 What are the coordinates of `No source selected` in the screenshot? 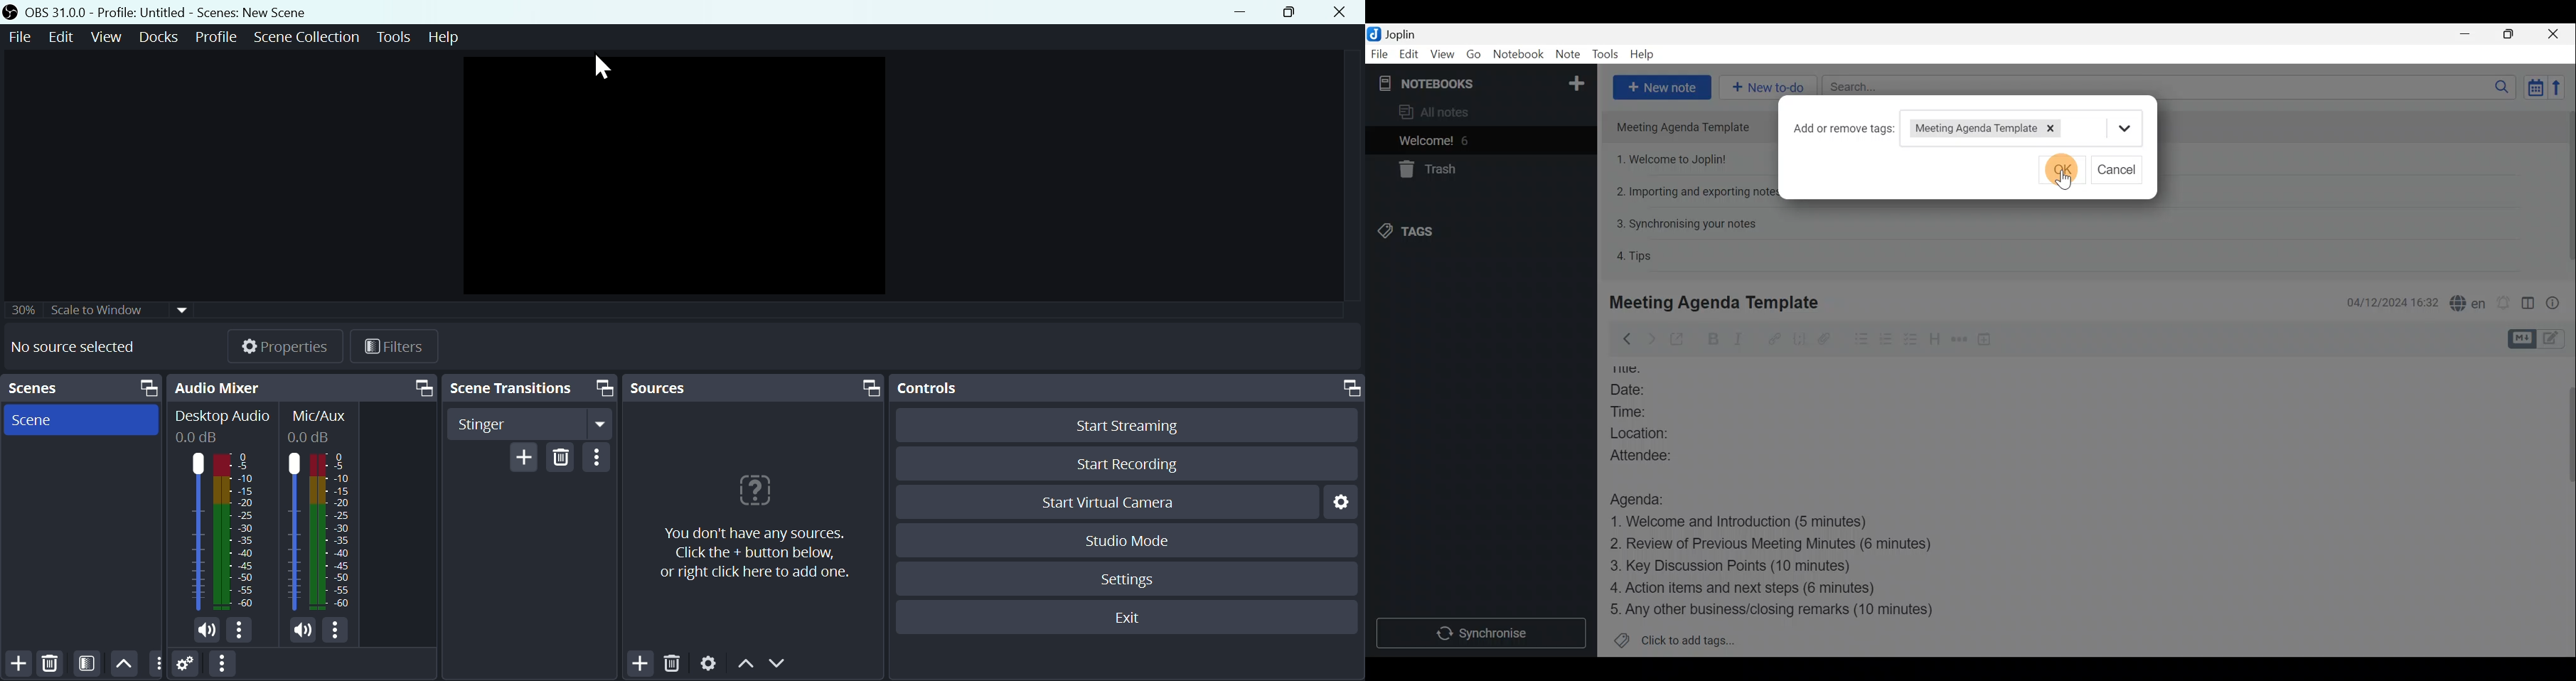 It's located at (83, 347).